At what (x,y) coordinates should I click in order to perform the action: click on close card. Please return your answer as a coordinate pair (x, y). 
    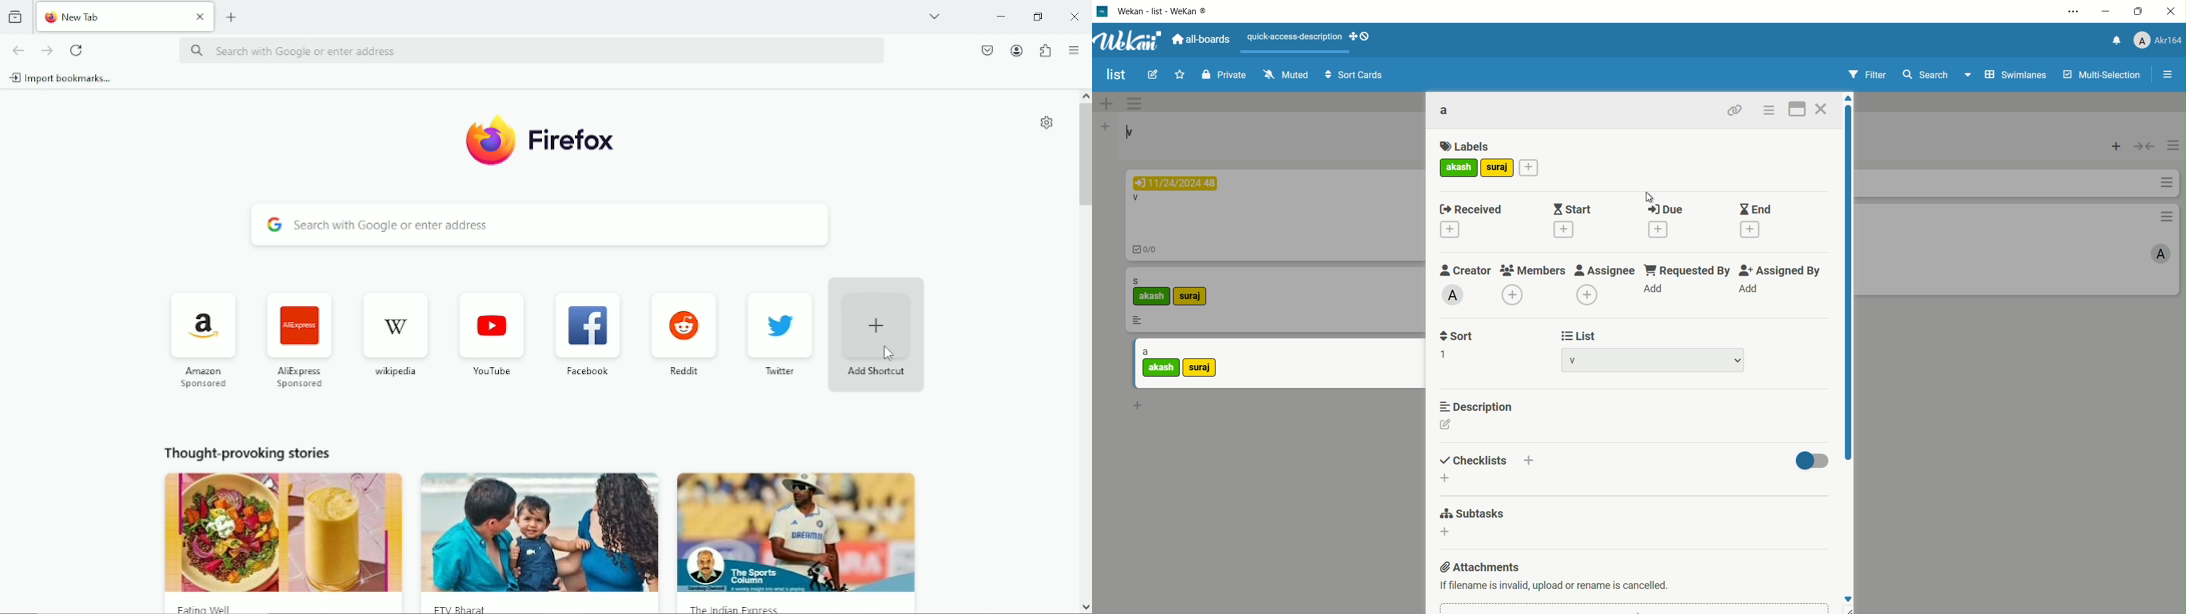
    Looking at the image, I should click on (1822, 111).